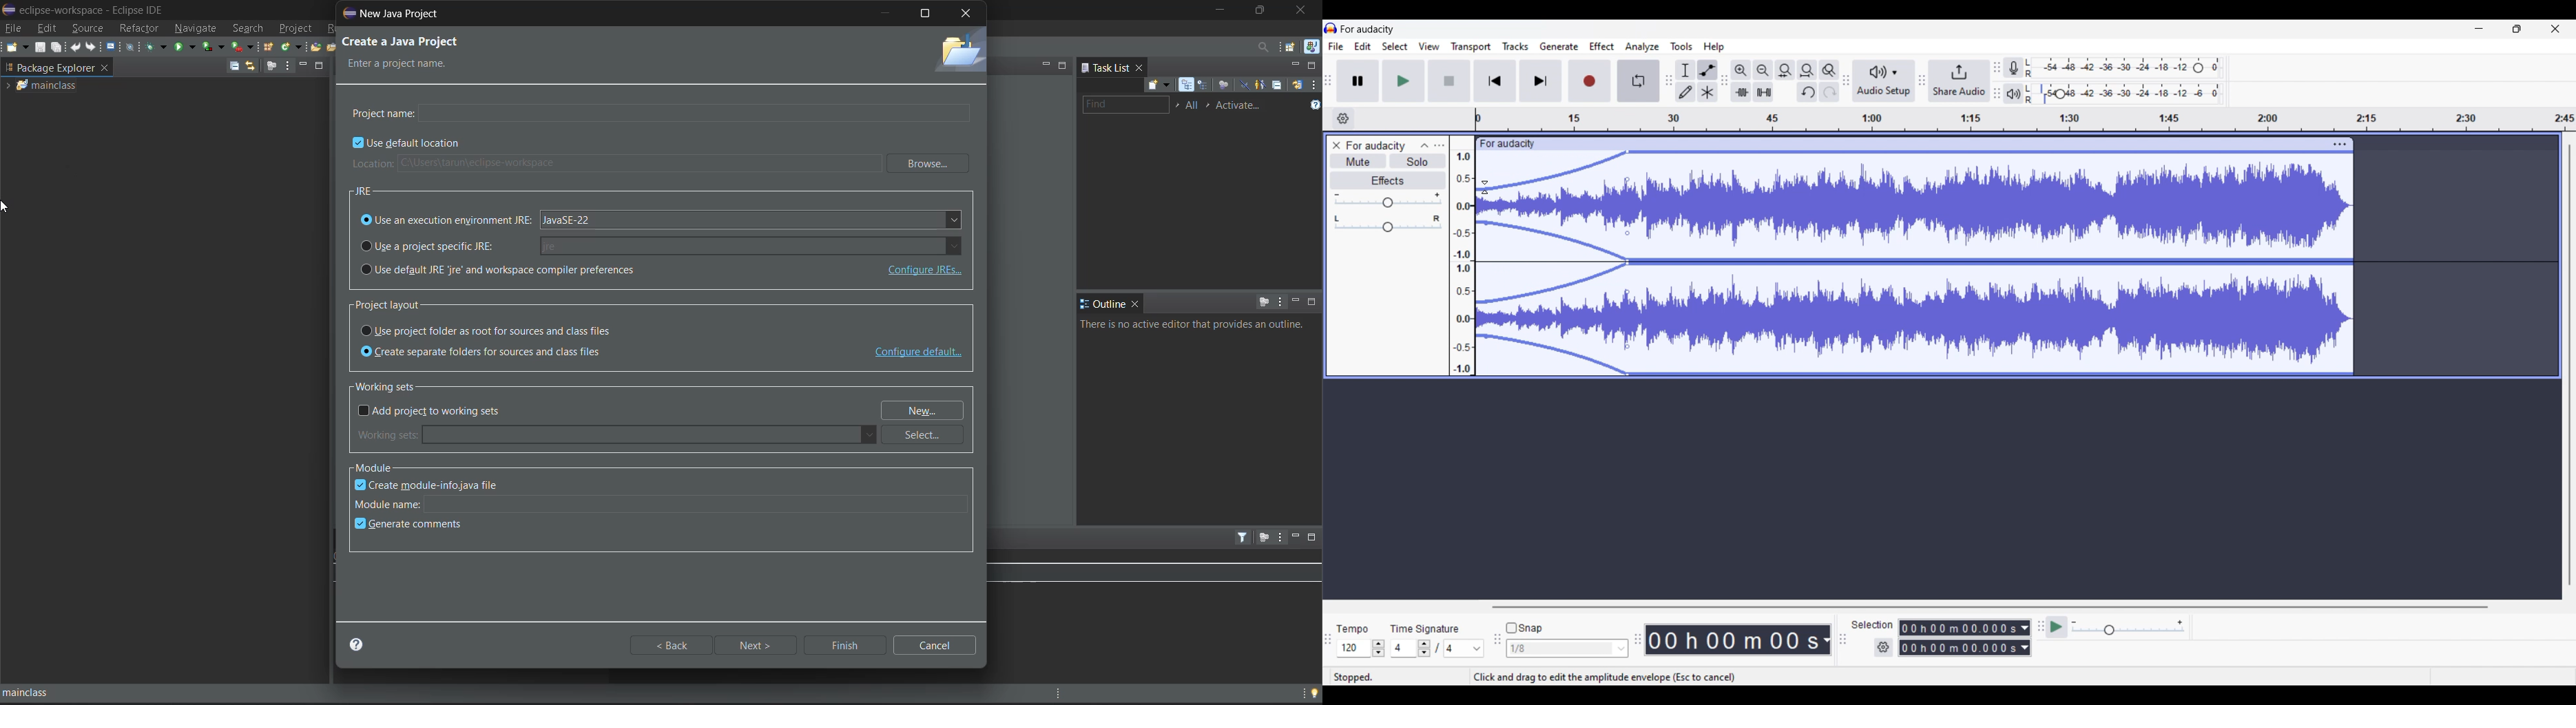 Image resolution: width=2576 pixels, height=728 pixels. What do you see at coordinates (194, 28) in the screenshot?
I see `navigate` at bounding box center [194, 28].